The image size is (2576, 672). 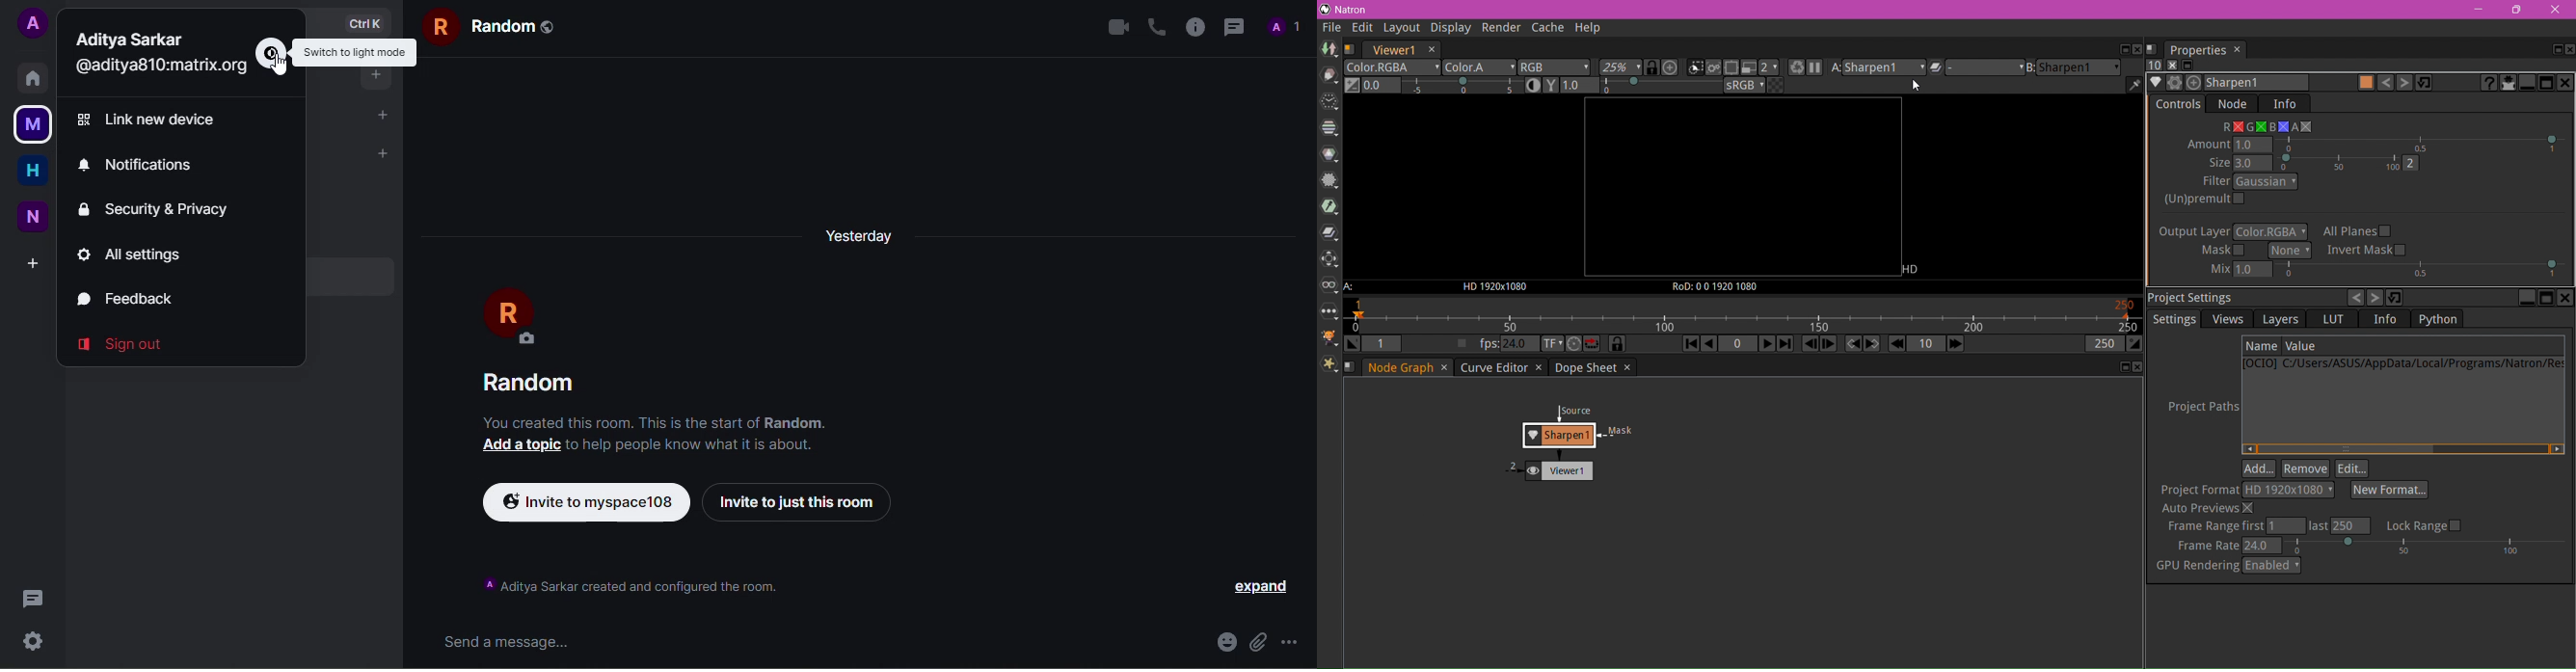 I want to click on myspace, so click(x=30, y=123).